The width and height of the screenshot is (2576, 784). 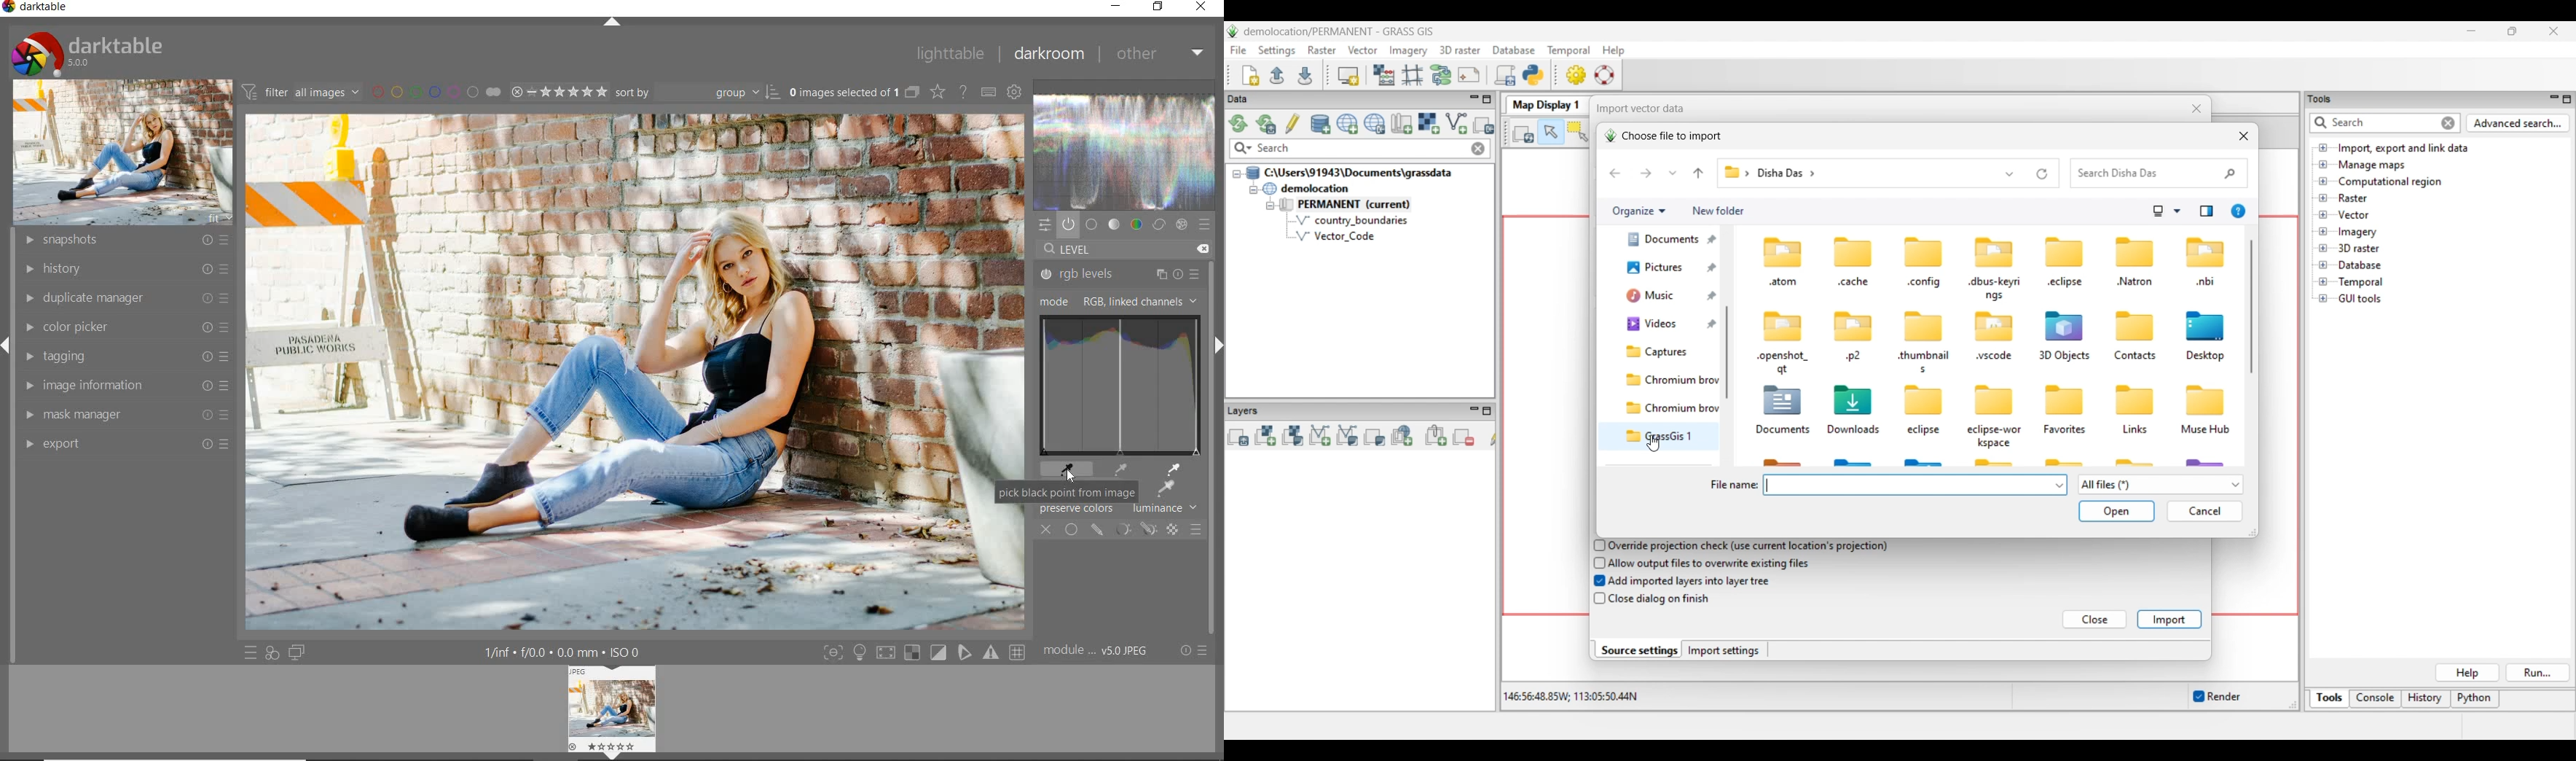 I want to click on change type of overlays, so click(x=937, y=93).